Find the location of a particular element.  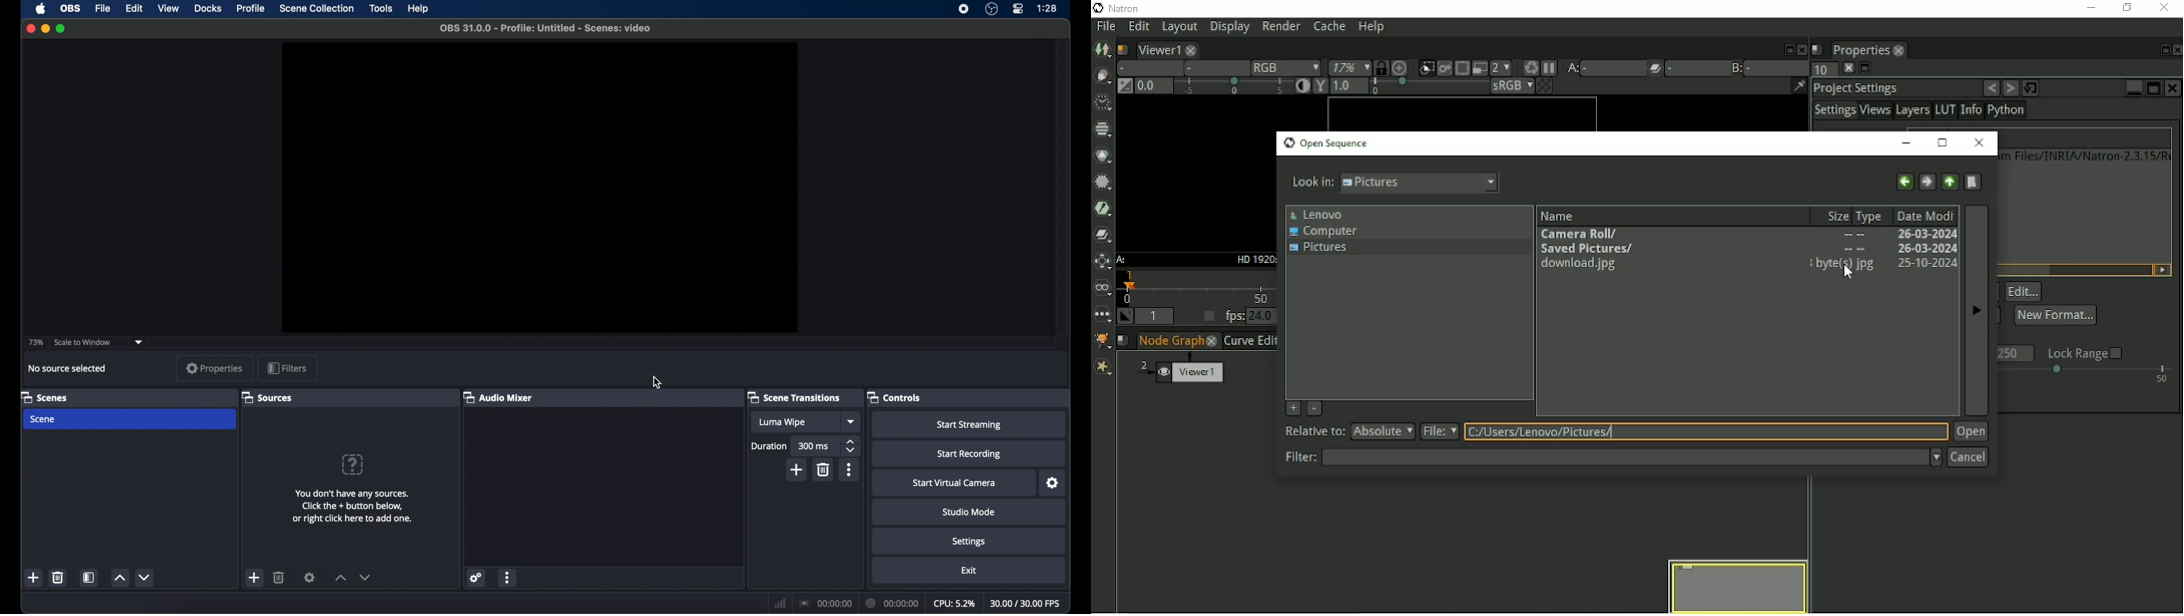

more options is located at coordinates (849, 470).